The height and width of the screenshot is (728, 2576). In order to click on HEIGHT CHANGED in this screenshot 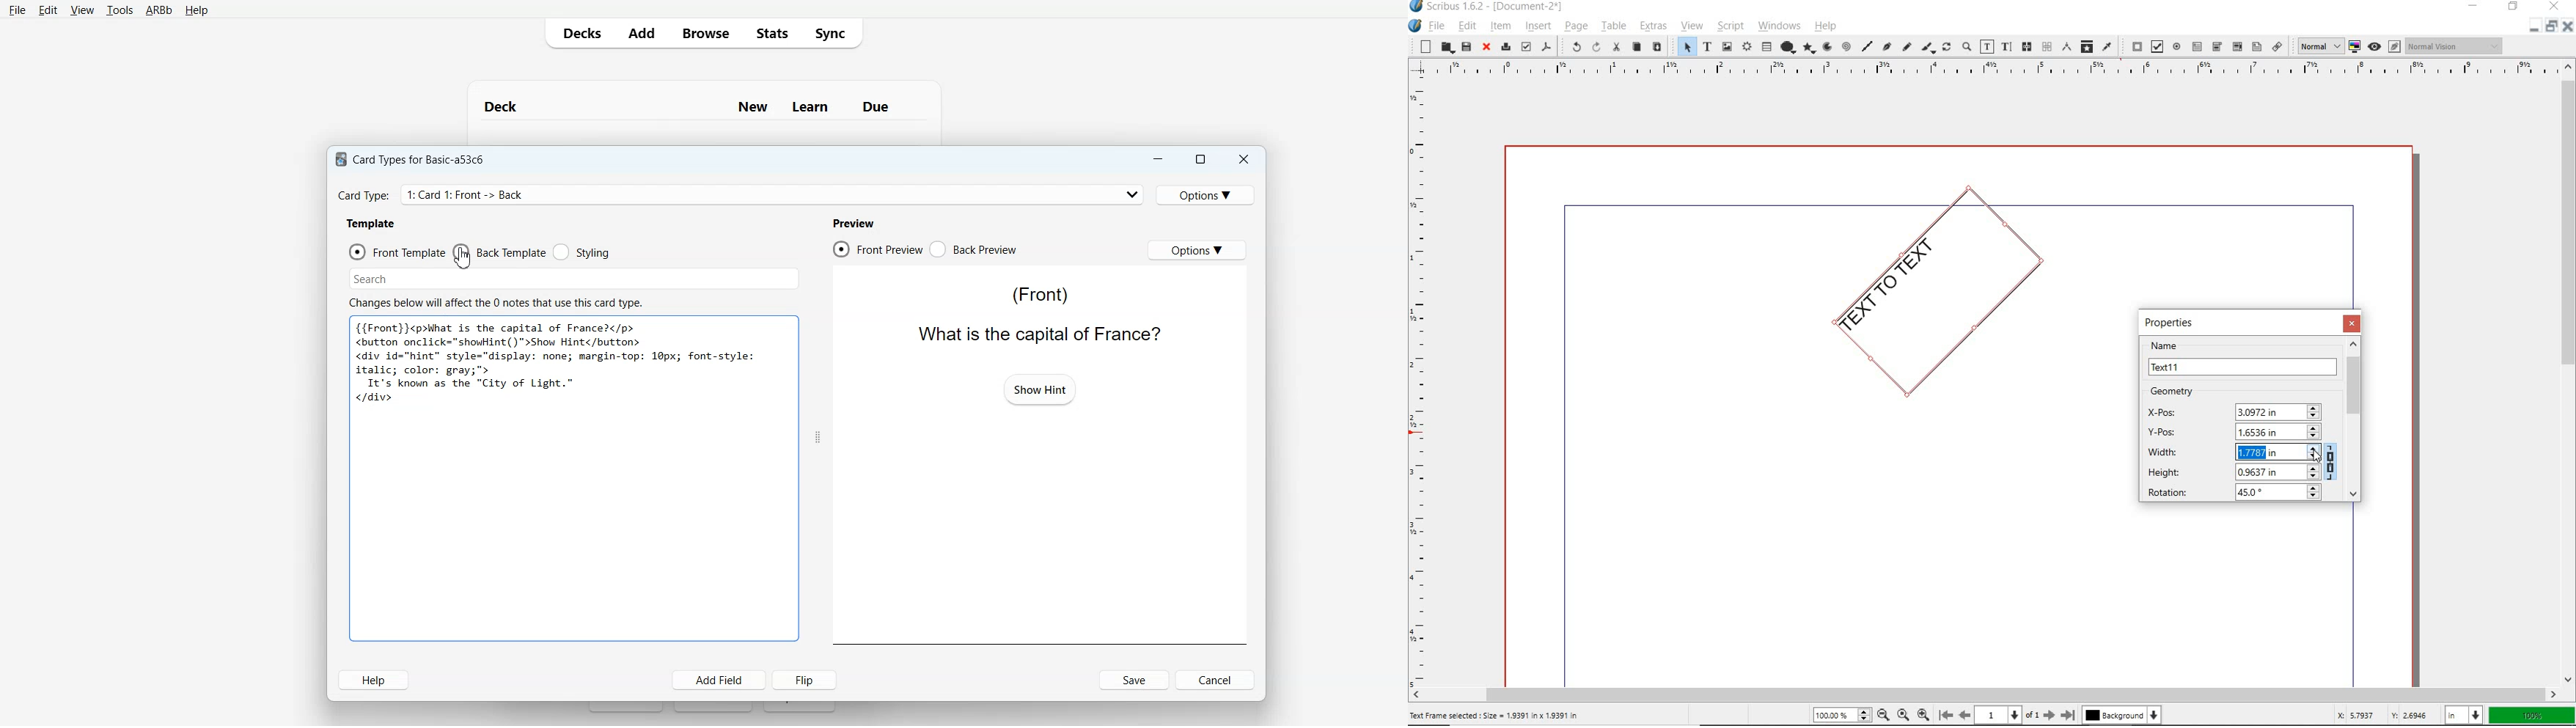, I will do `click(2260, 453)`.